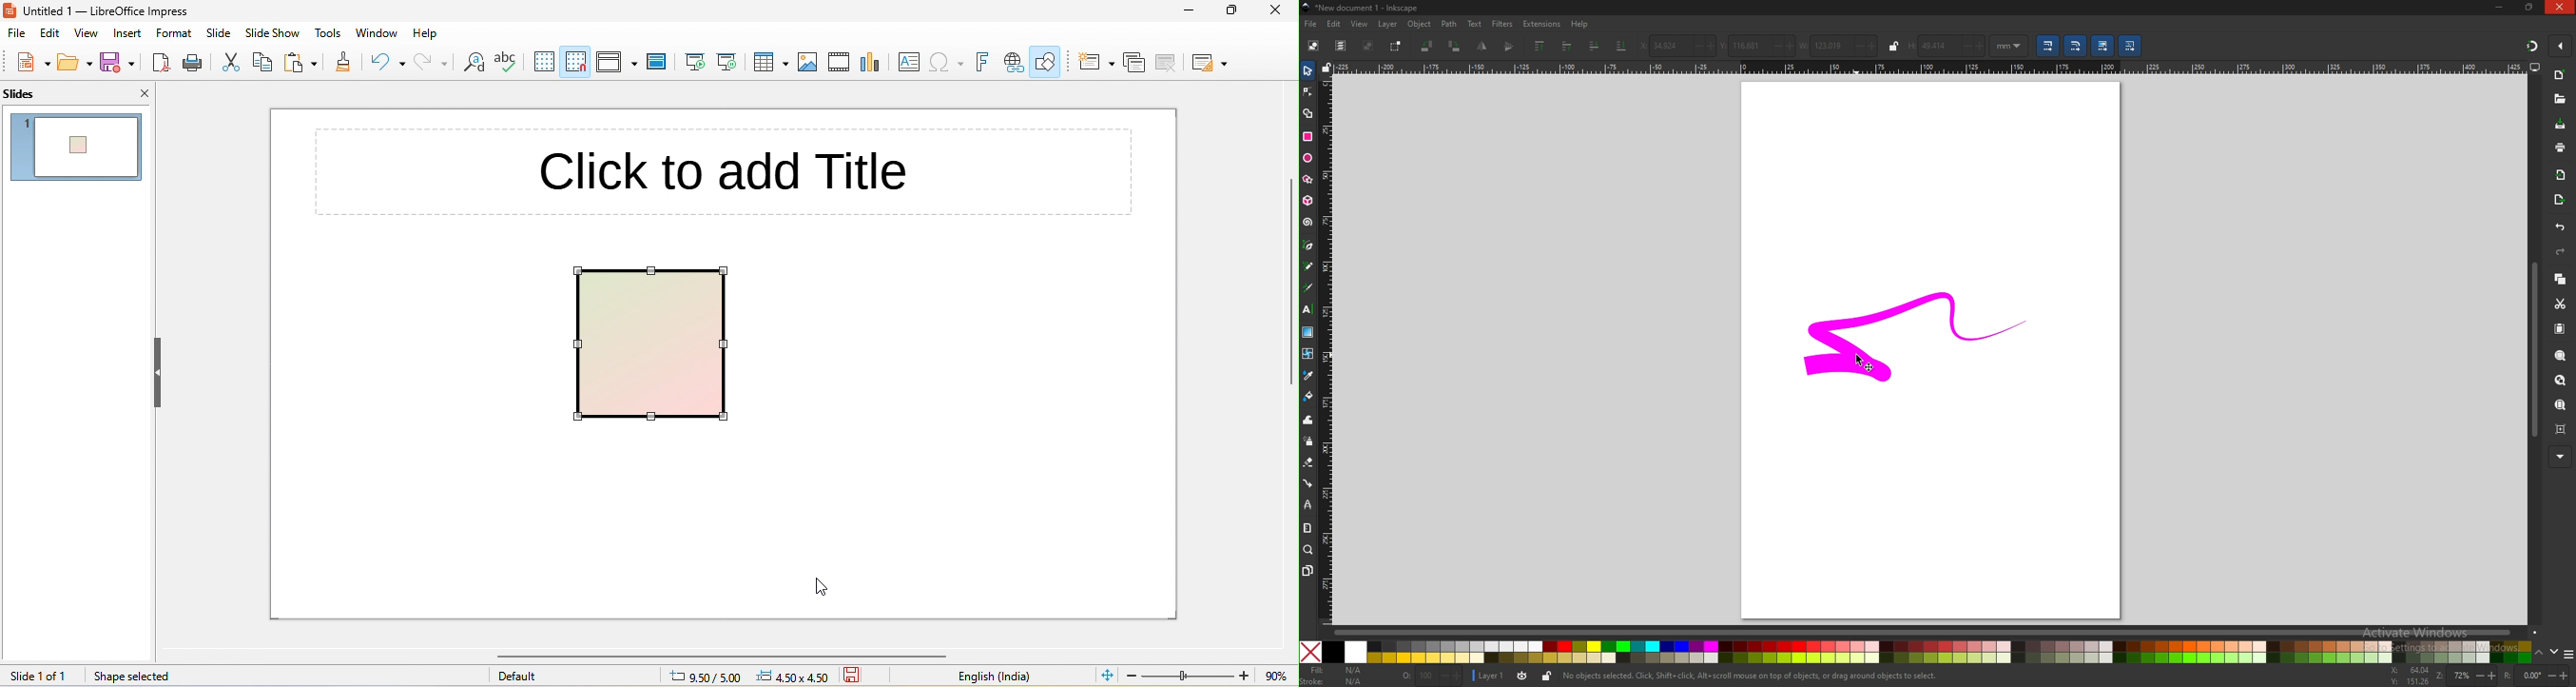 Image resolution: width=2576 pixels, height=700 pixels. I want to click on display grid, so click(543, 61).